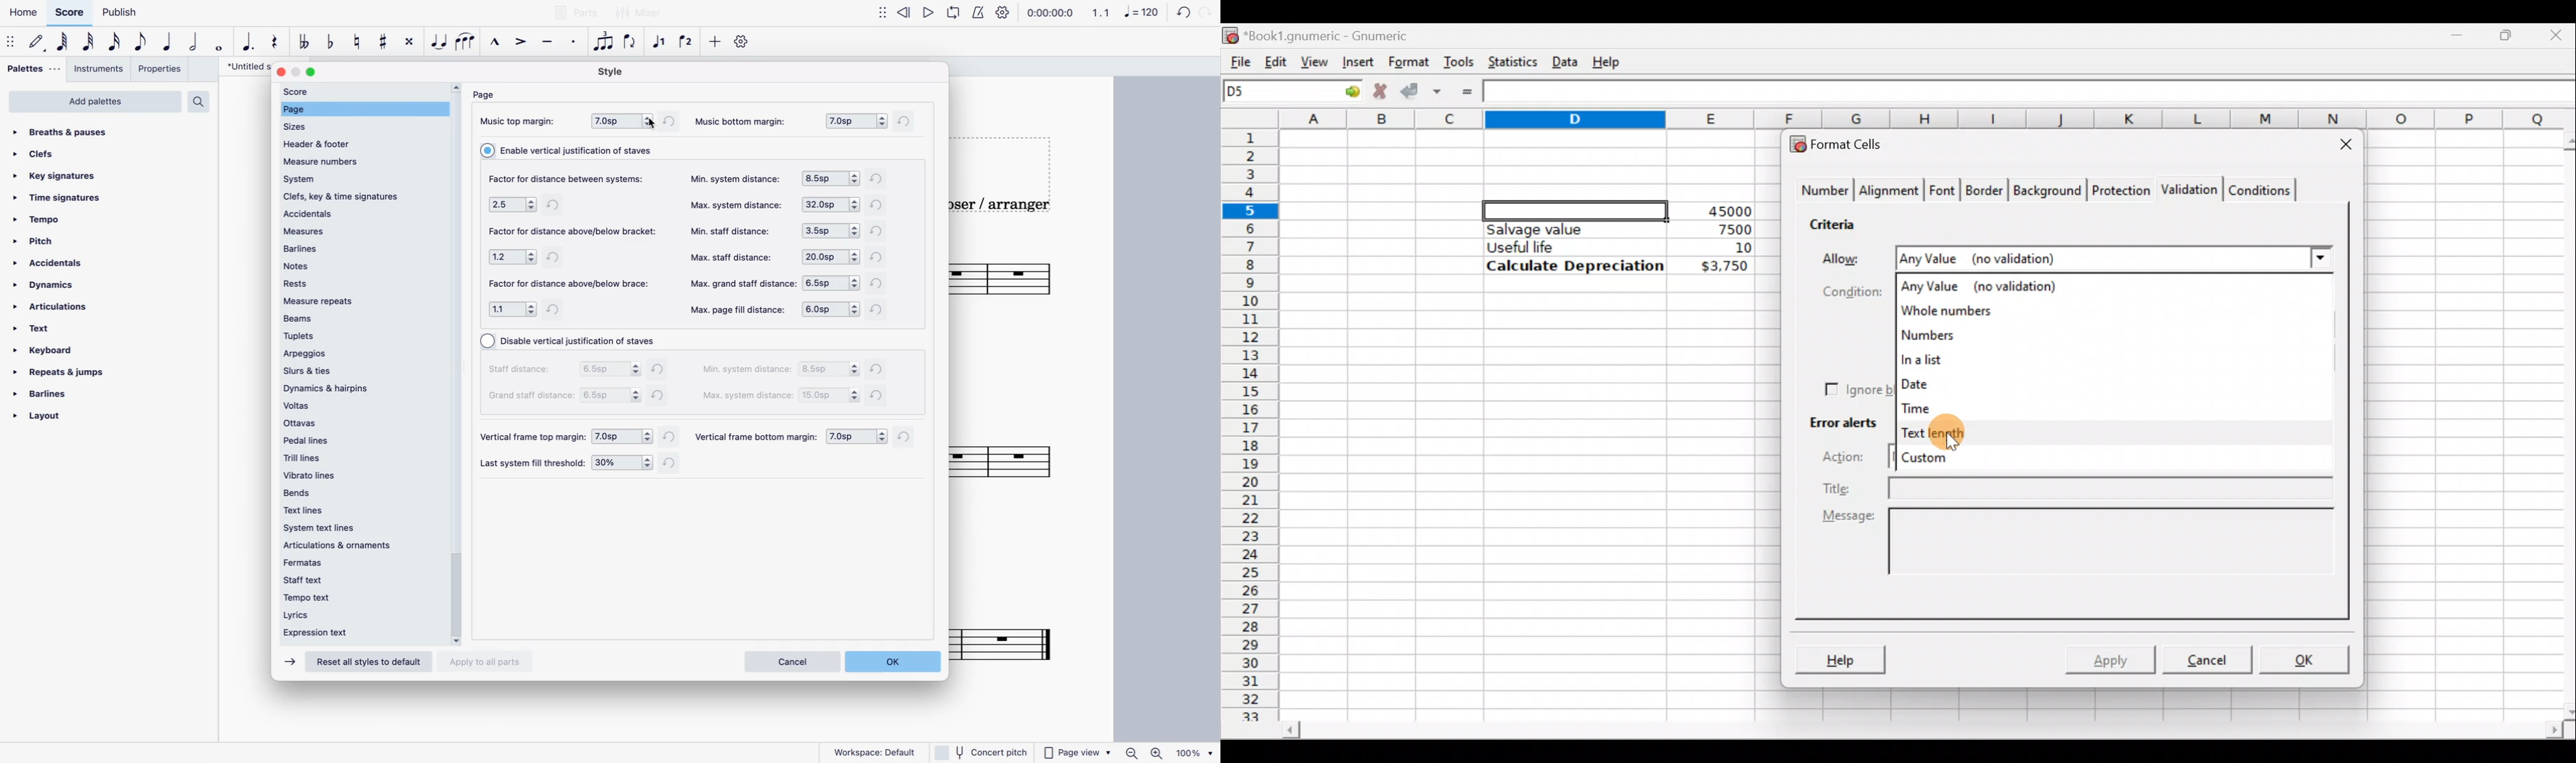  Describe the element at coordinates (218, 45) in the screenshot. I see `full note` at that location.